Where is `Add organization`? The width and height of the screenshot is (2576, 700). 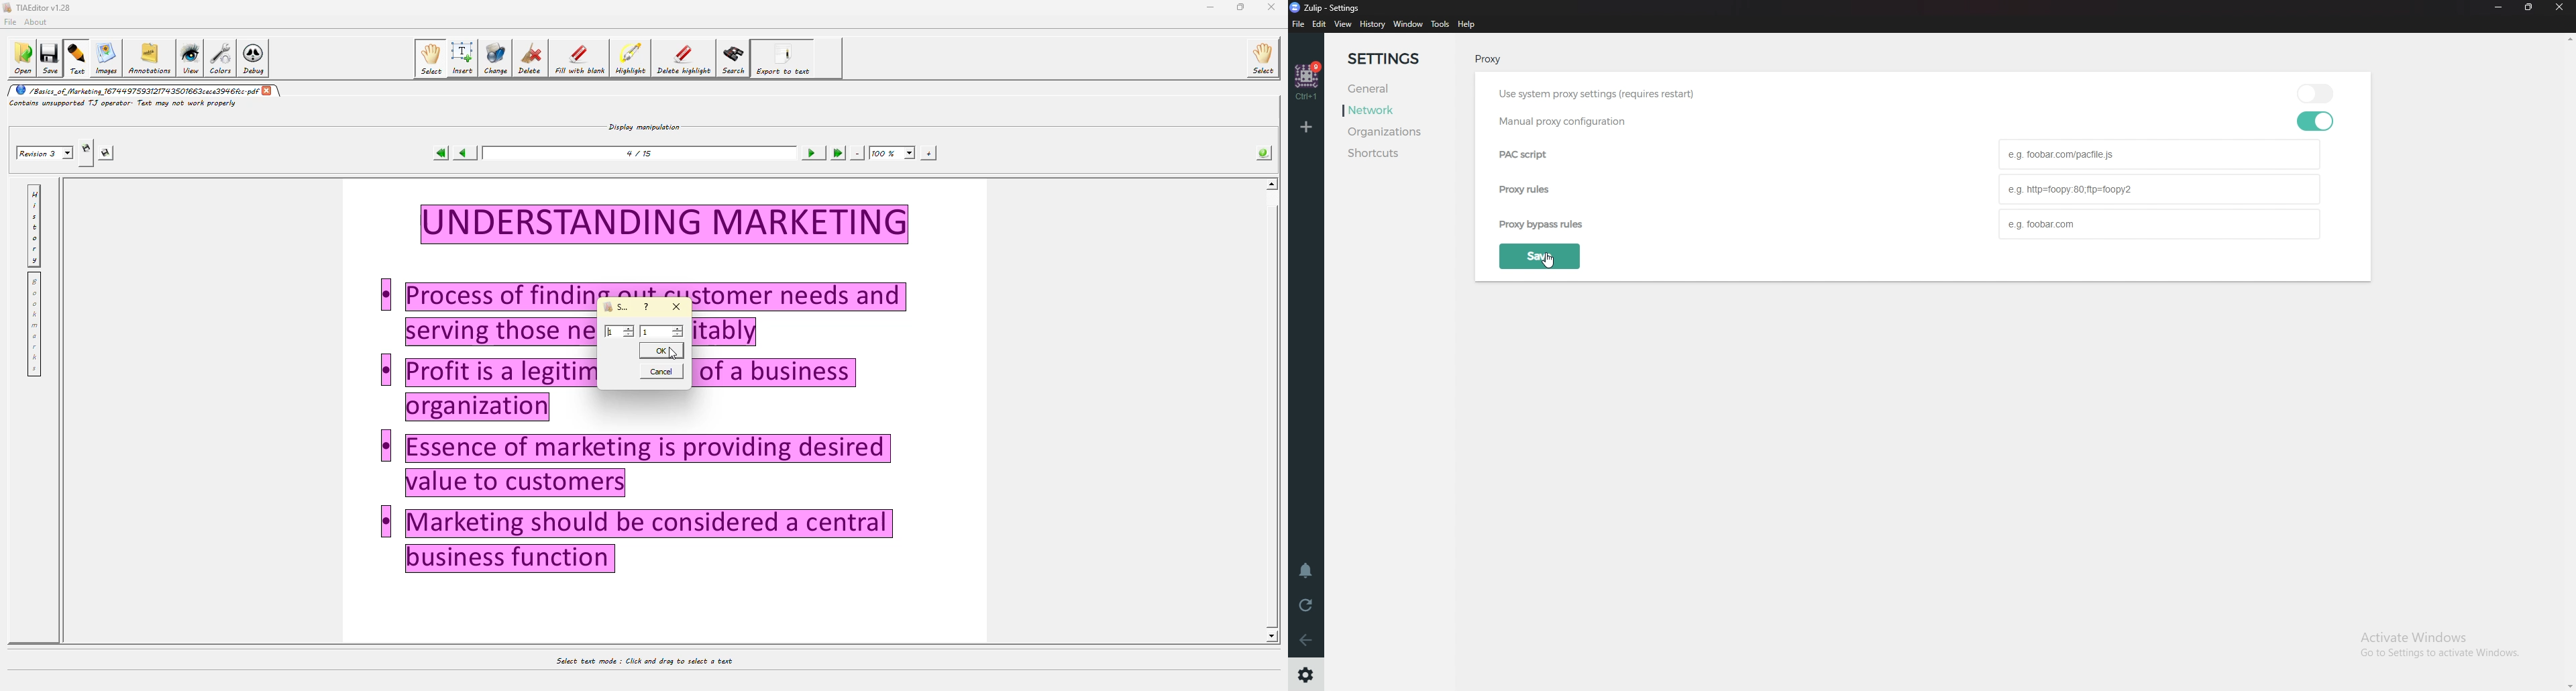
Add organization is located at coordinates (1308, 126).